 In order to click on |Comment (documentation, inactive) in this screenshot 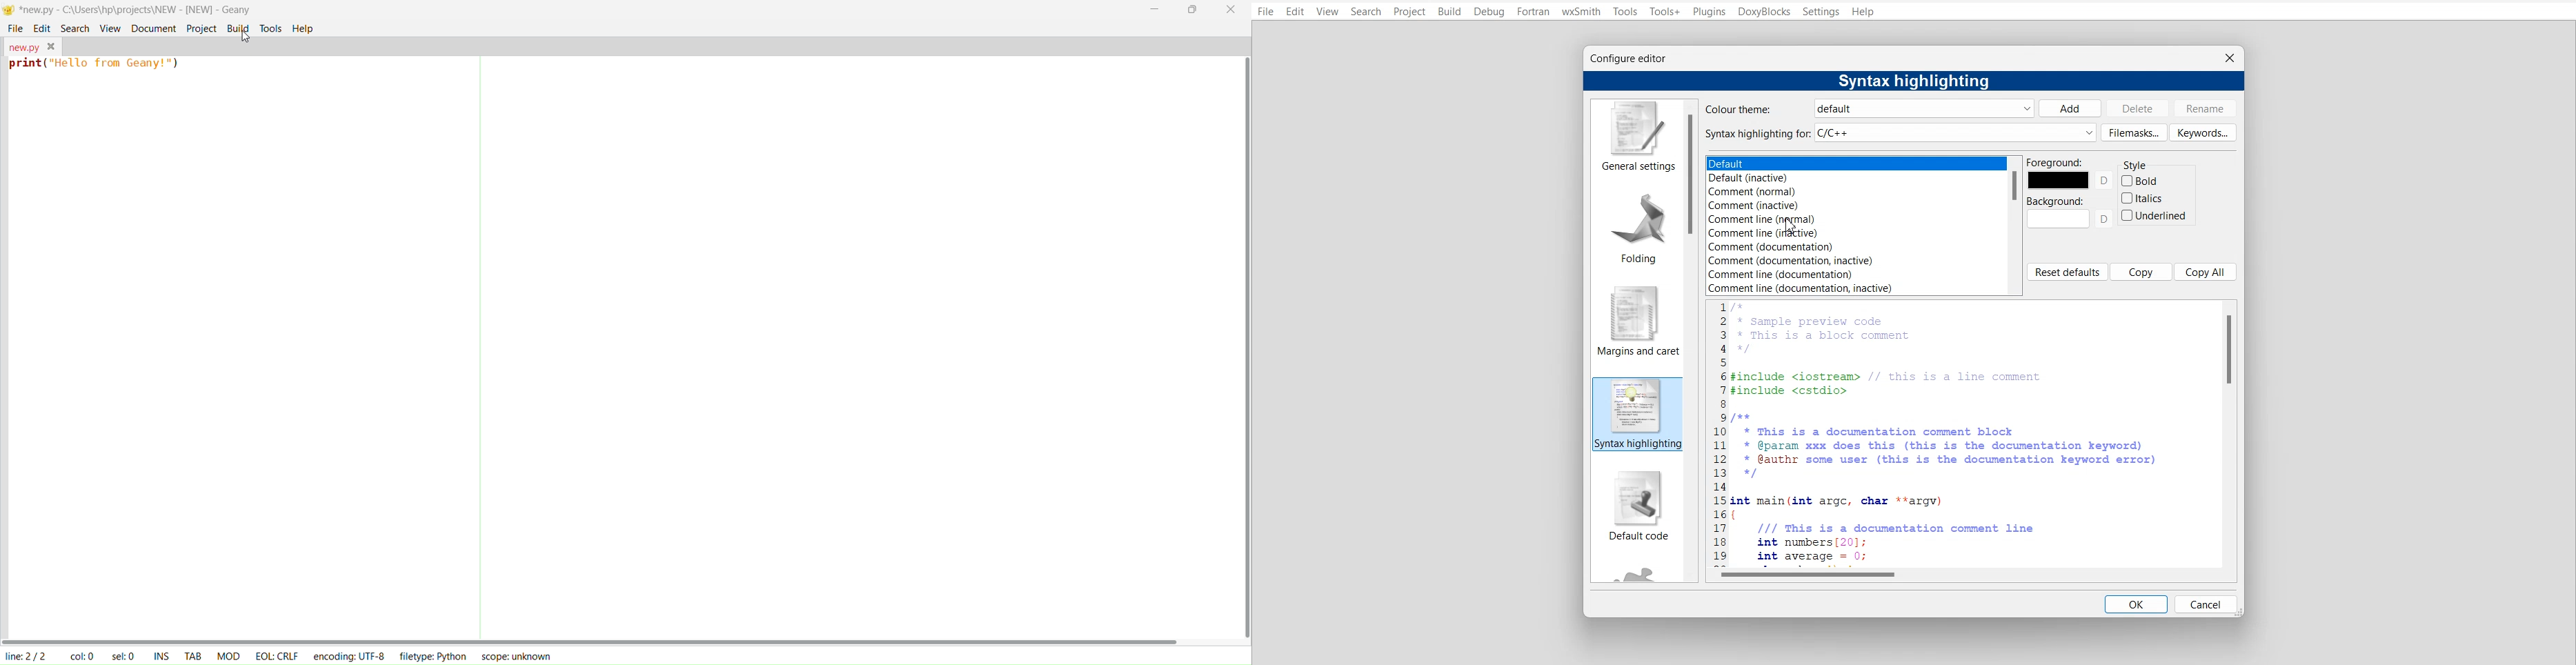, I will do `click(1800, 261)`.